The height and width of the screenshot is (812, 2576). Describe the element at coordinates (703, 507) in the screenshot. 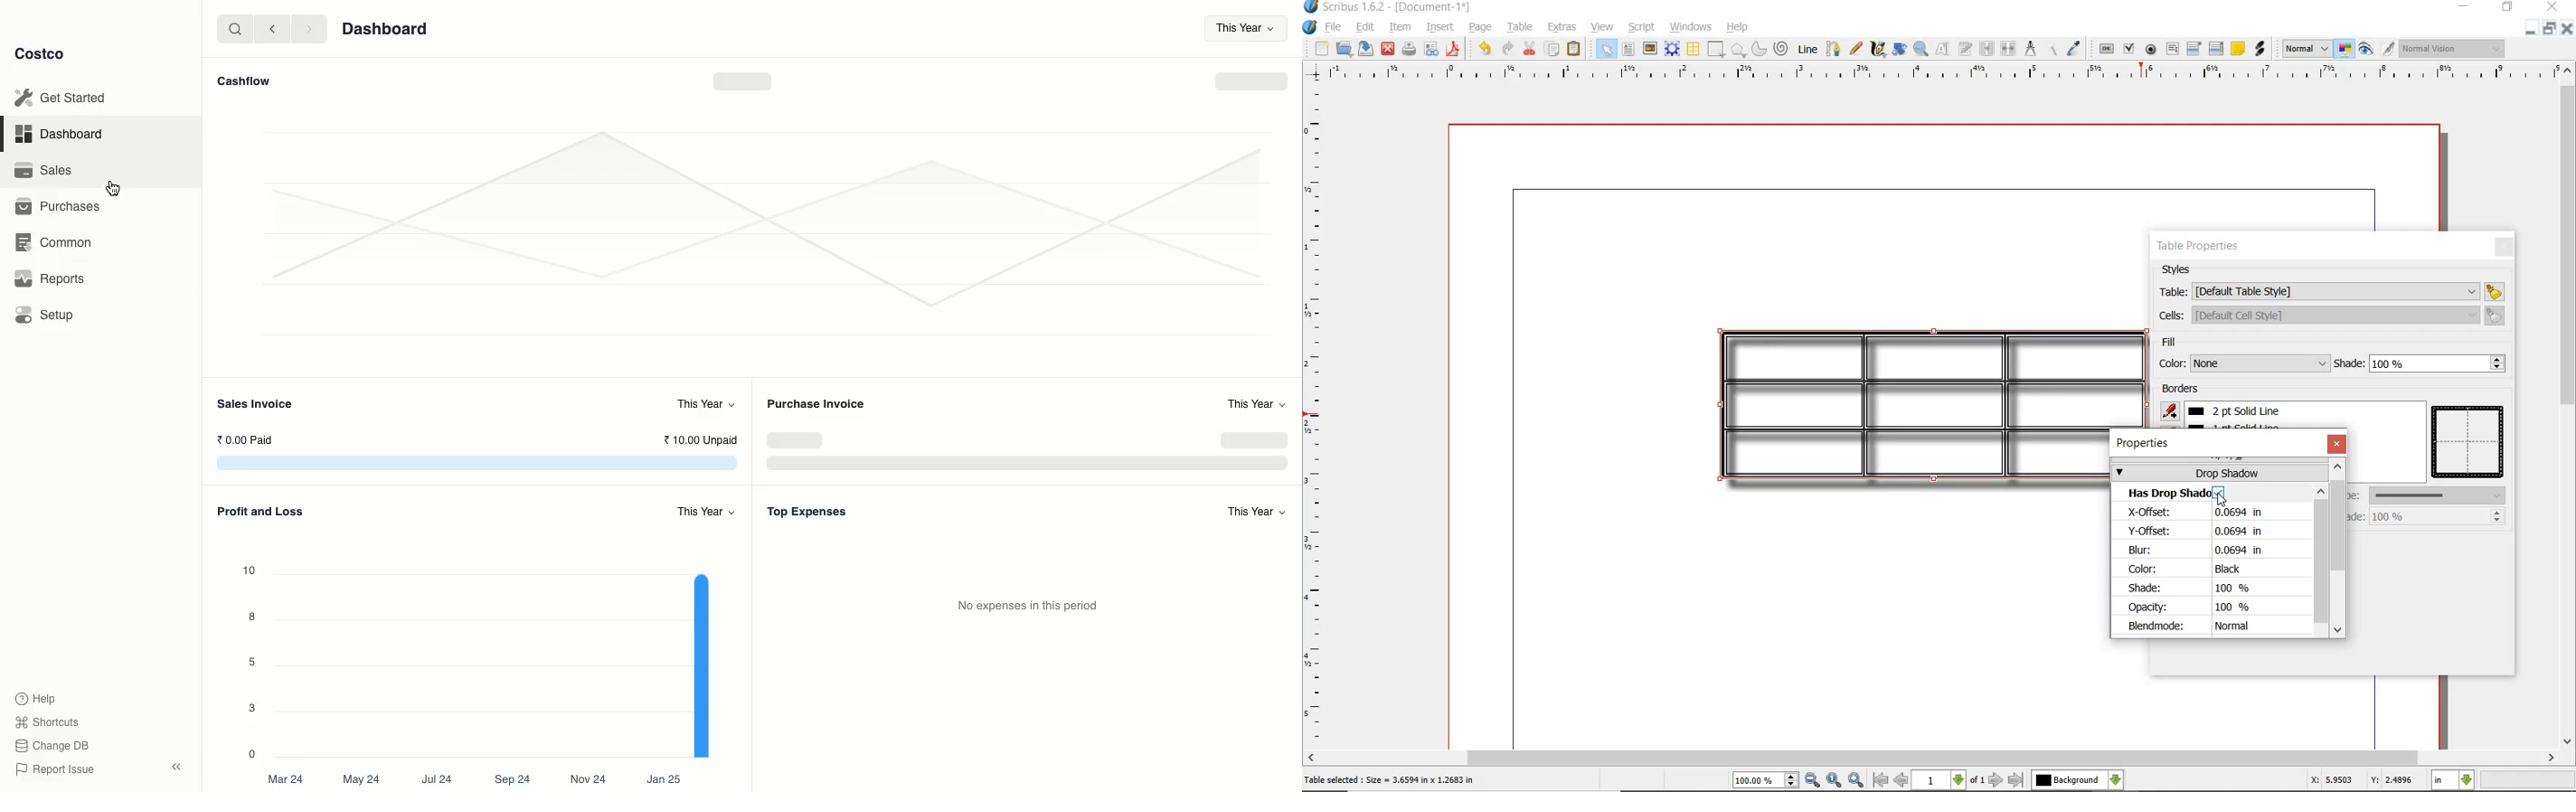

I see `This Year` at that location.